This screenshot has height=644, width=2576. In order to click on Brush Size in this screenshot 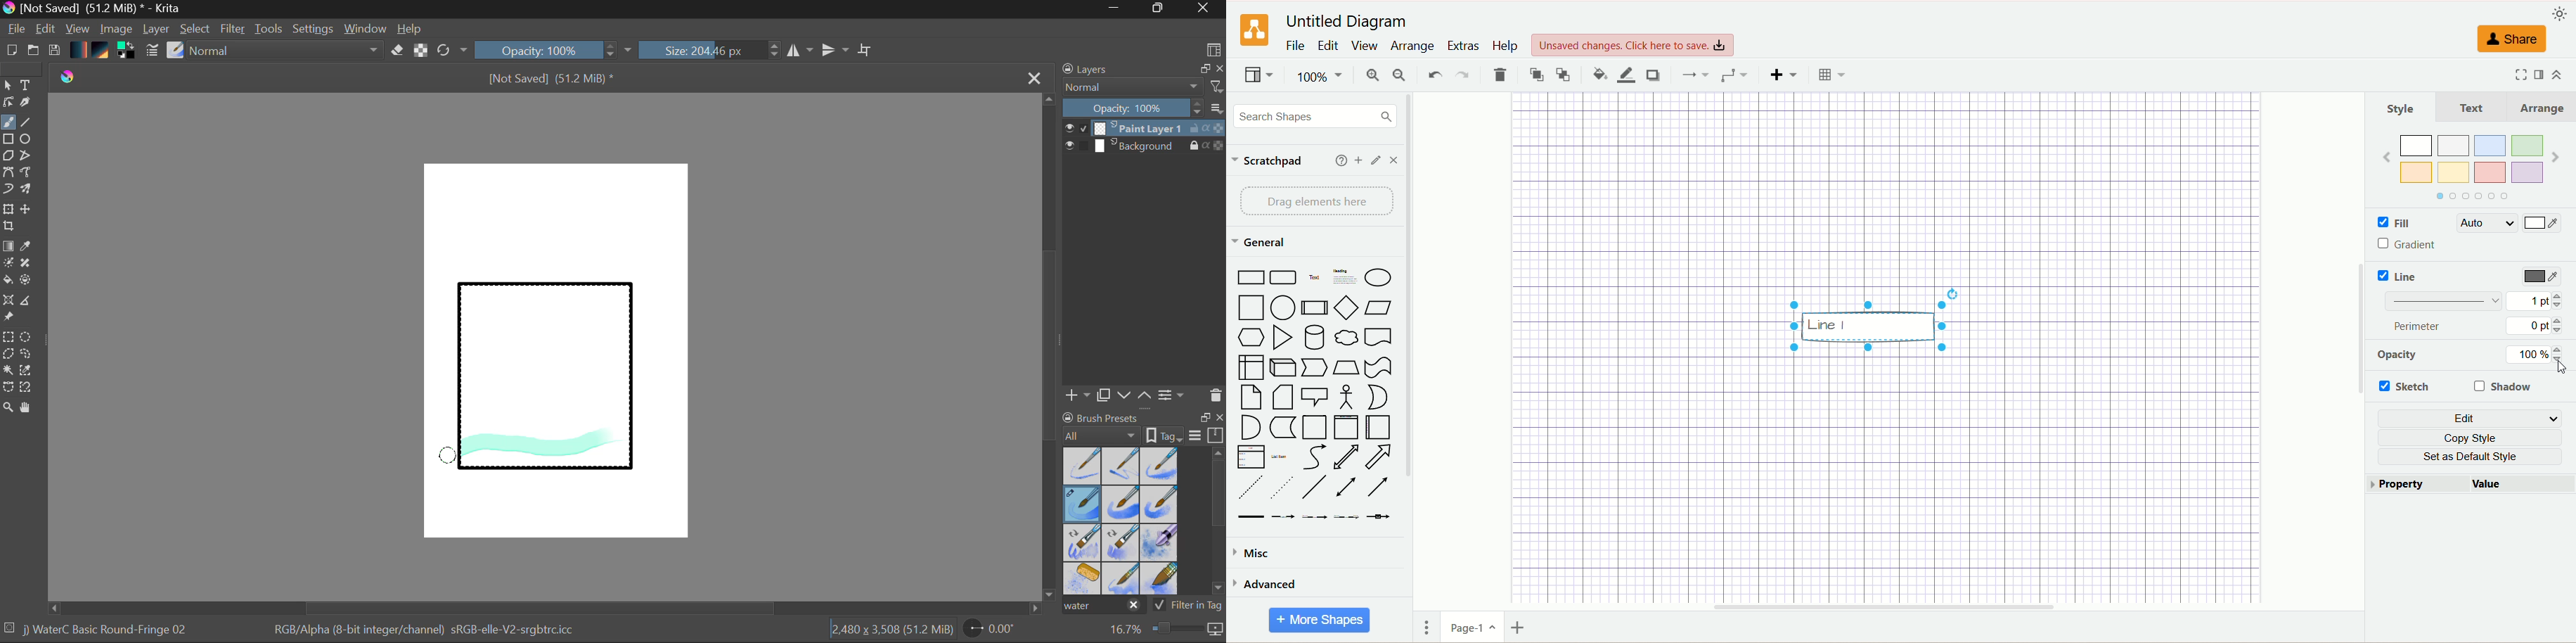, I will do `click(710, 50)`.